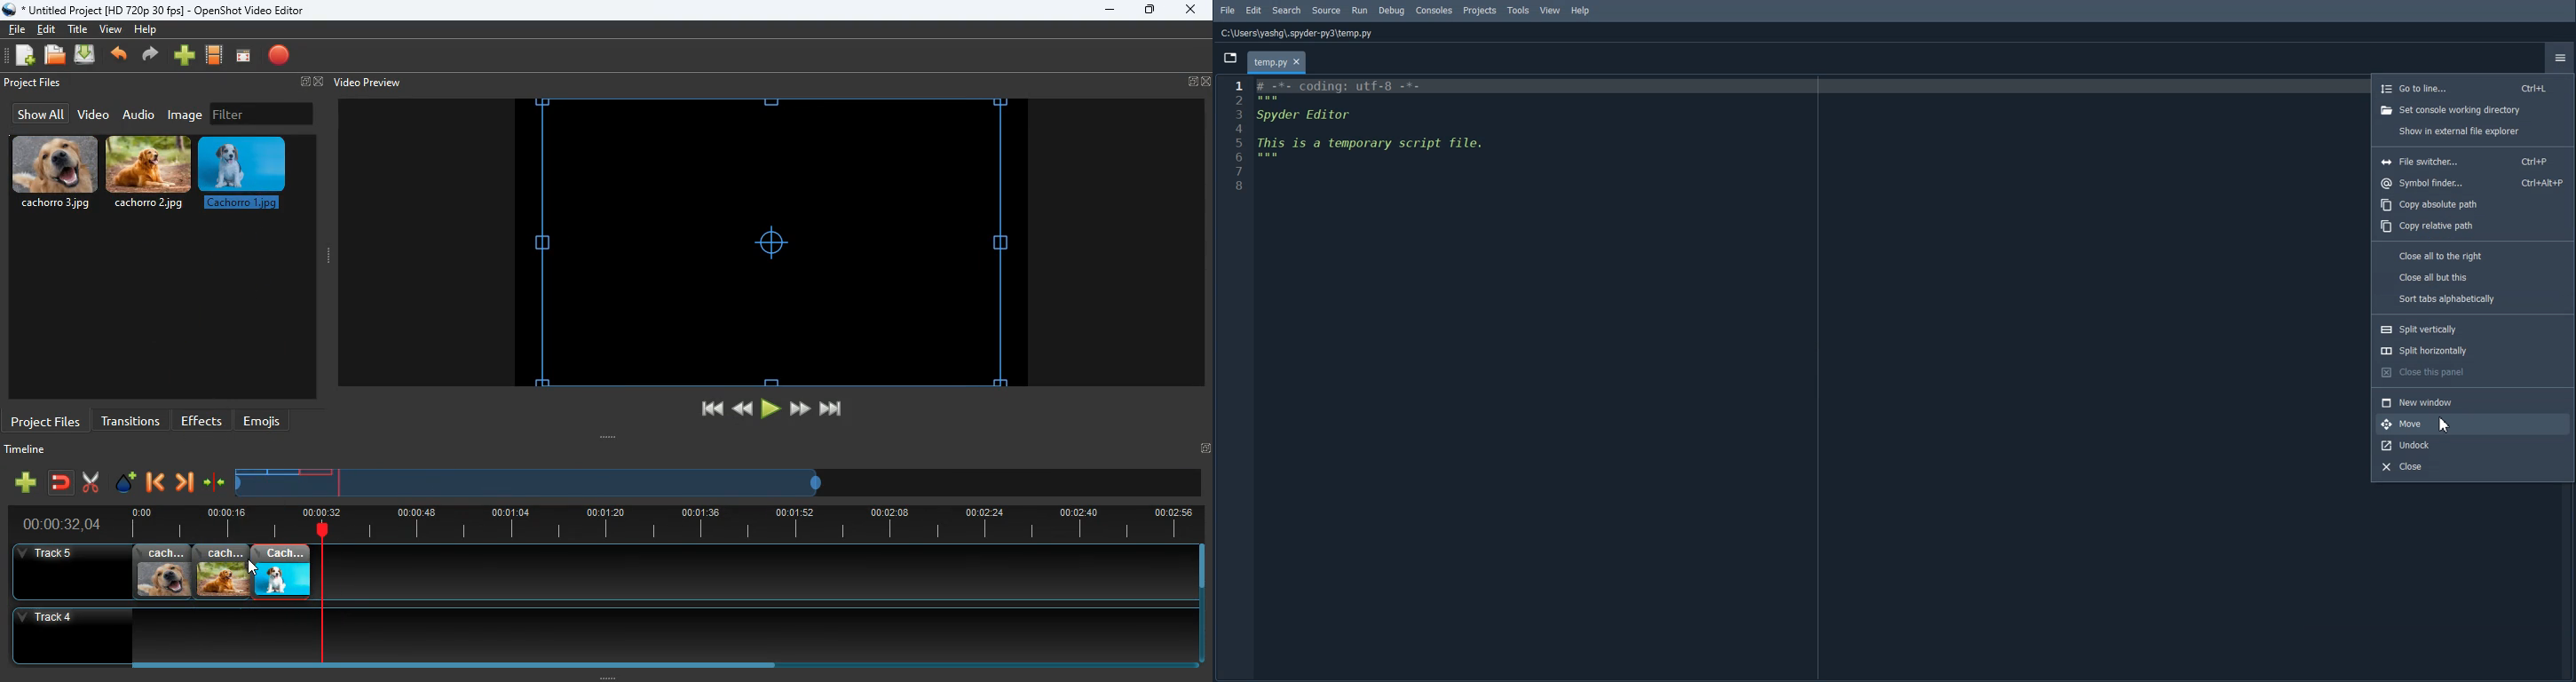  I want to click on Move, so click(2469, 423).